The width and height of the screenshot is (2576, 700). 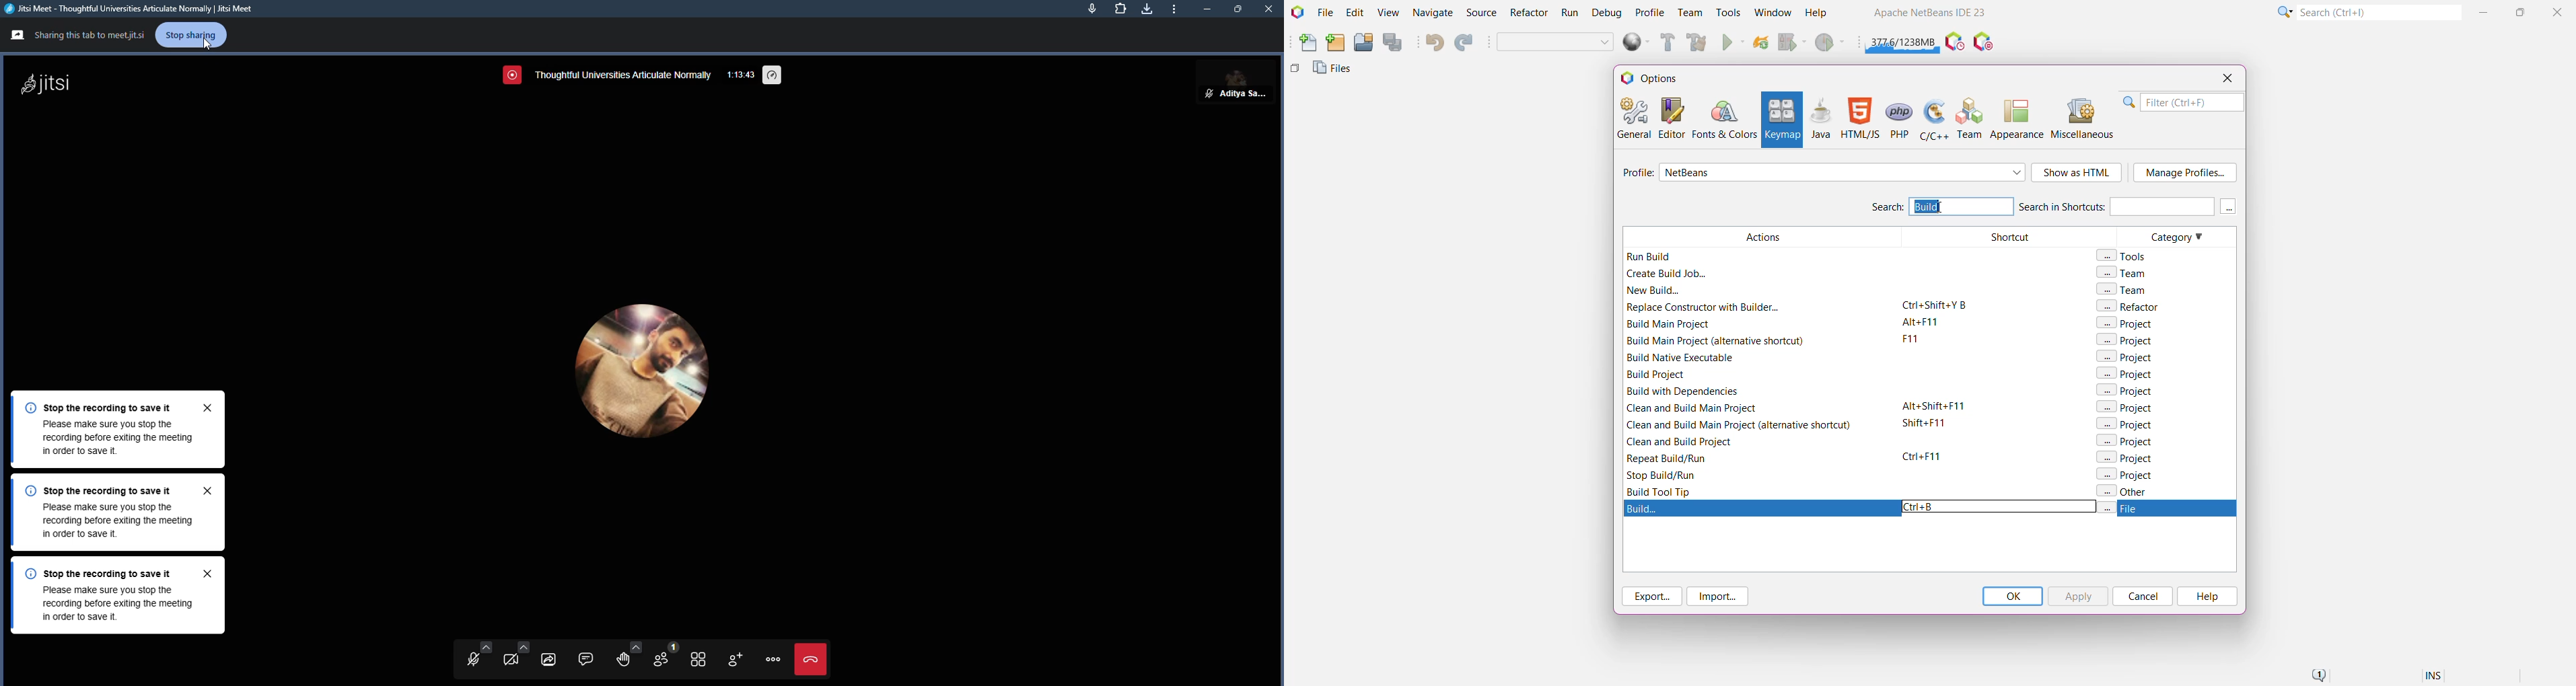 I want to click on Team, so click(x=1689, y=13).